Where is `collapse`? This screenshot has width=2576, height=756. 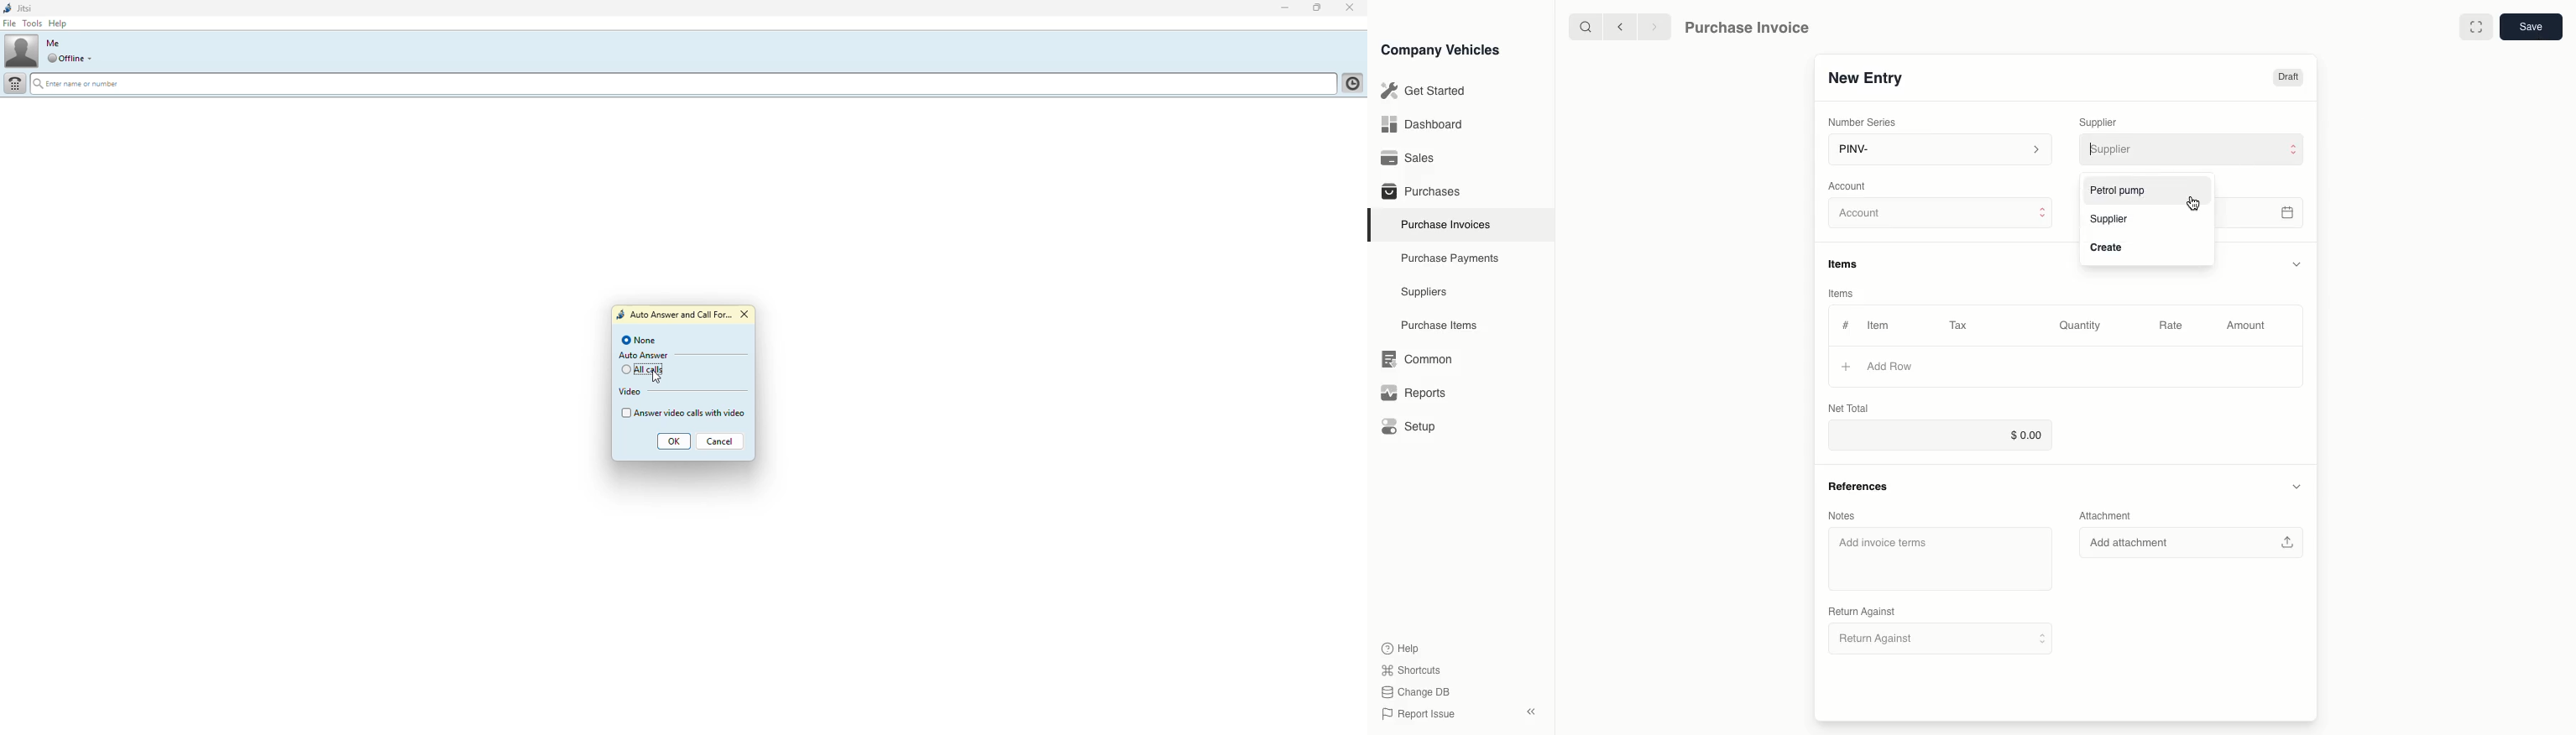
collapse is located at coordinates (2296, 487).